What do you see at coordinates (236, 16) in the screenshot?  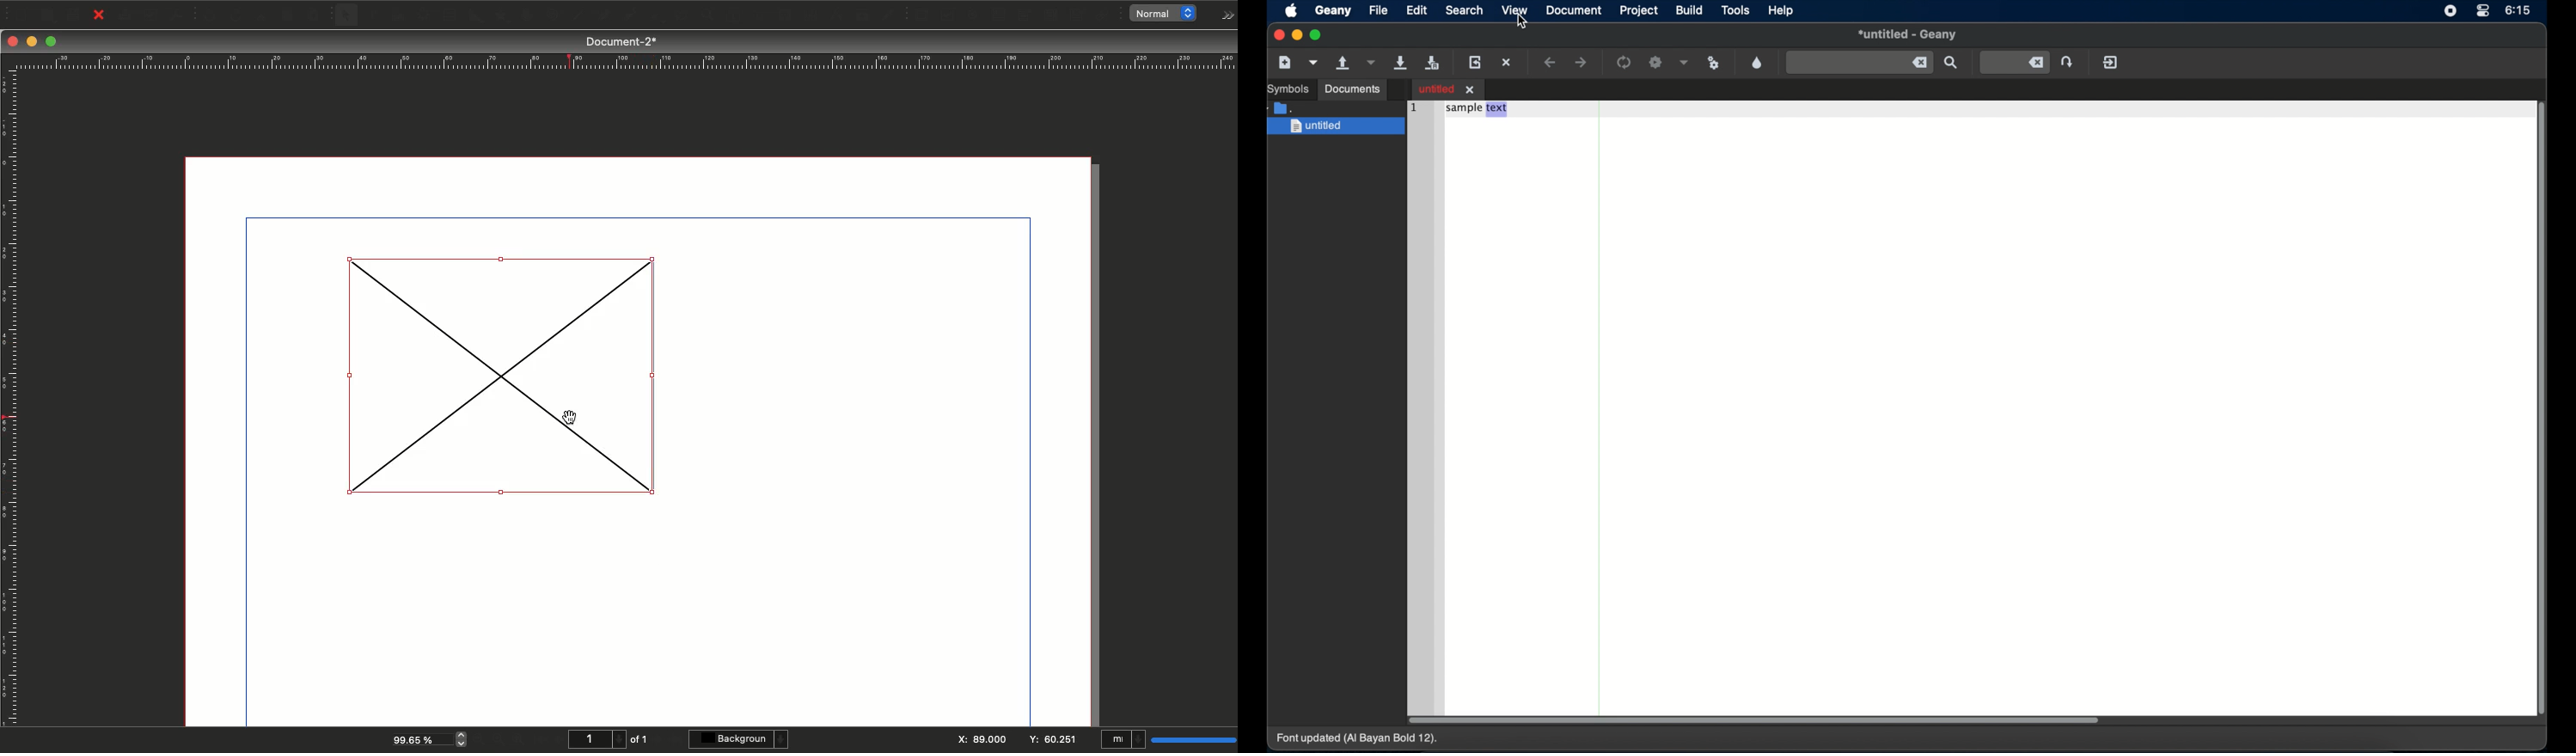 I see `Redo` at bounding box center [236, 16].